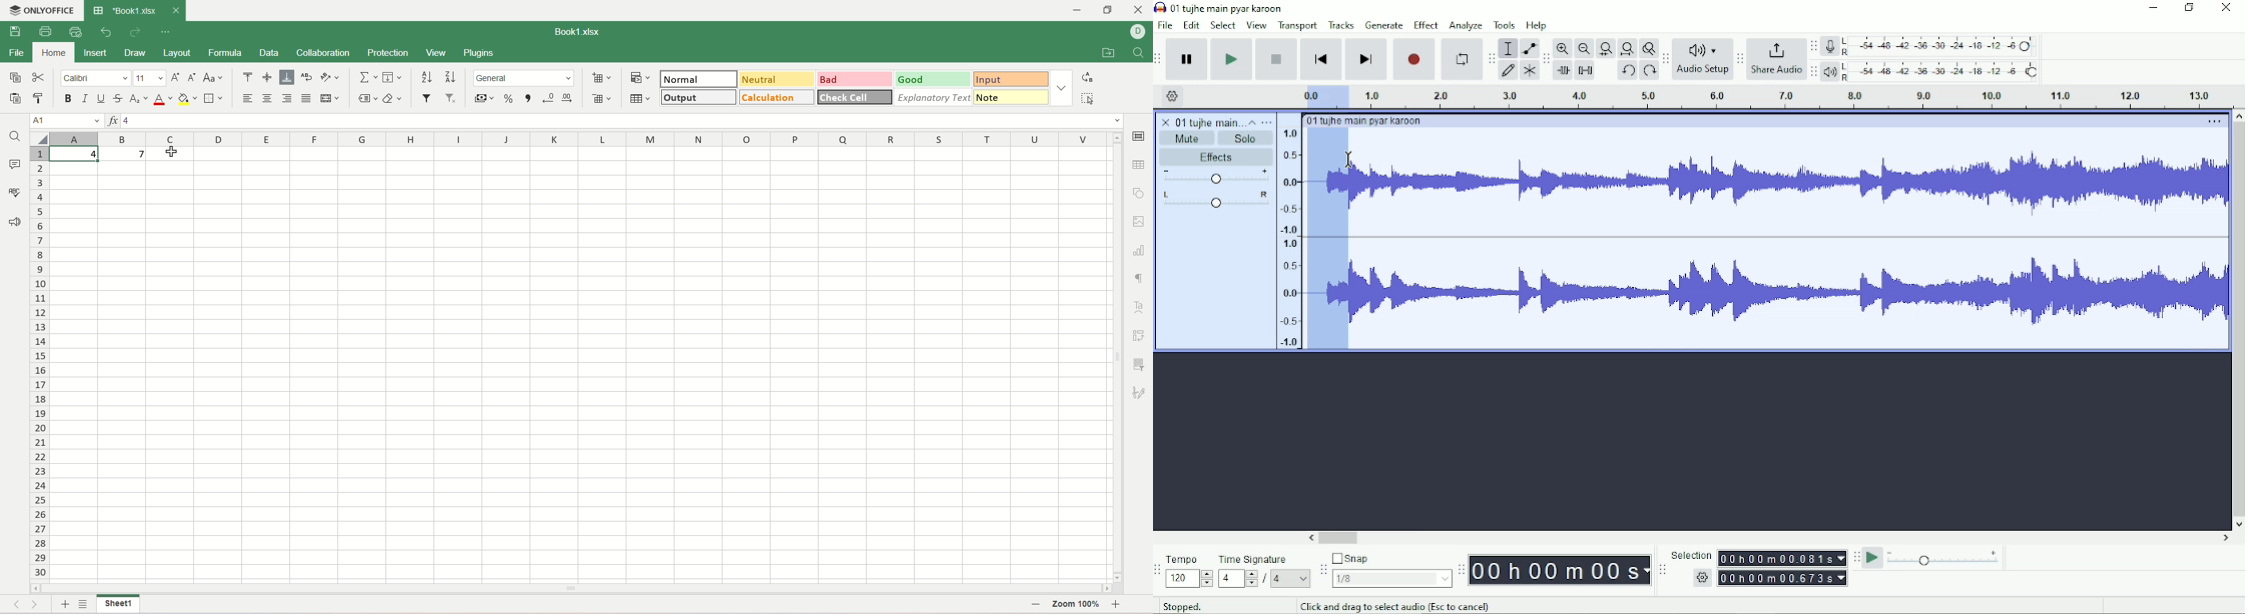  I want to click on undo, so click(106, 32).